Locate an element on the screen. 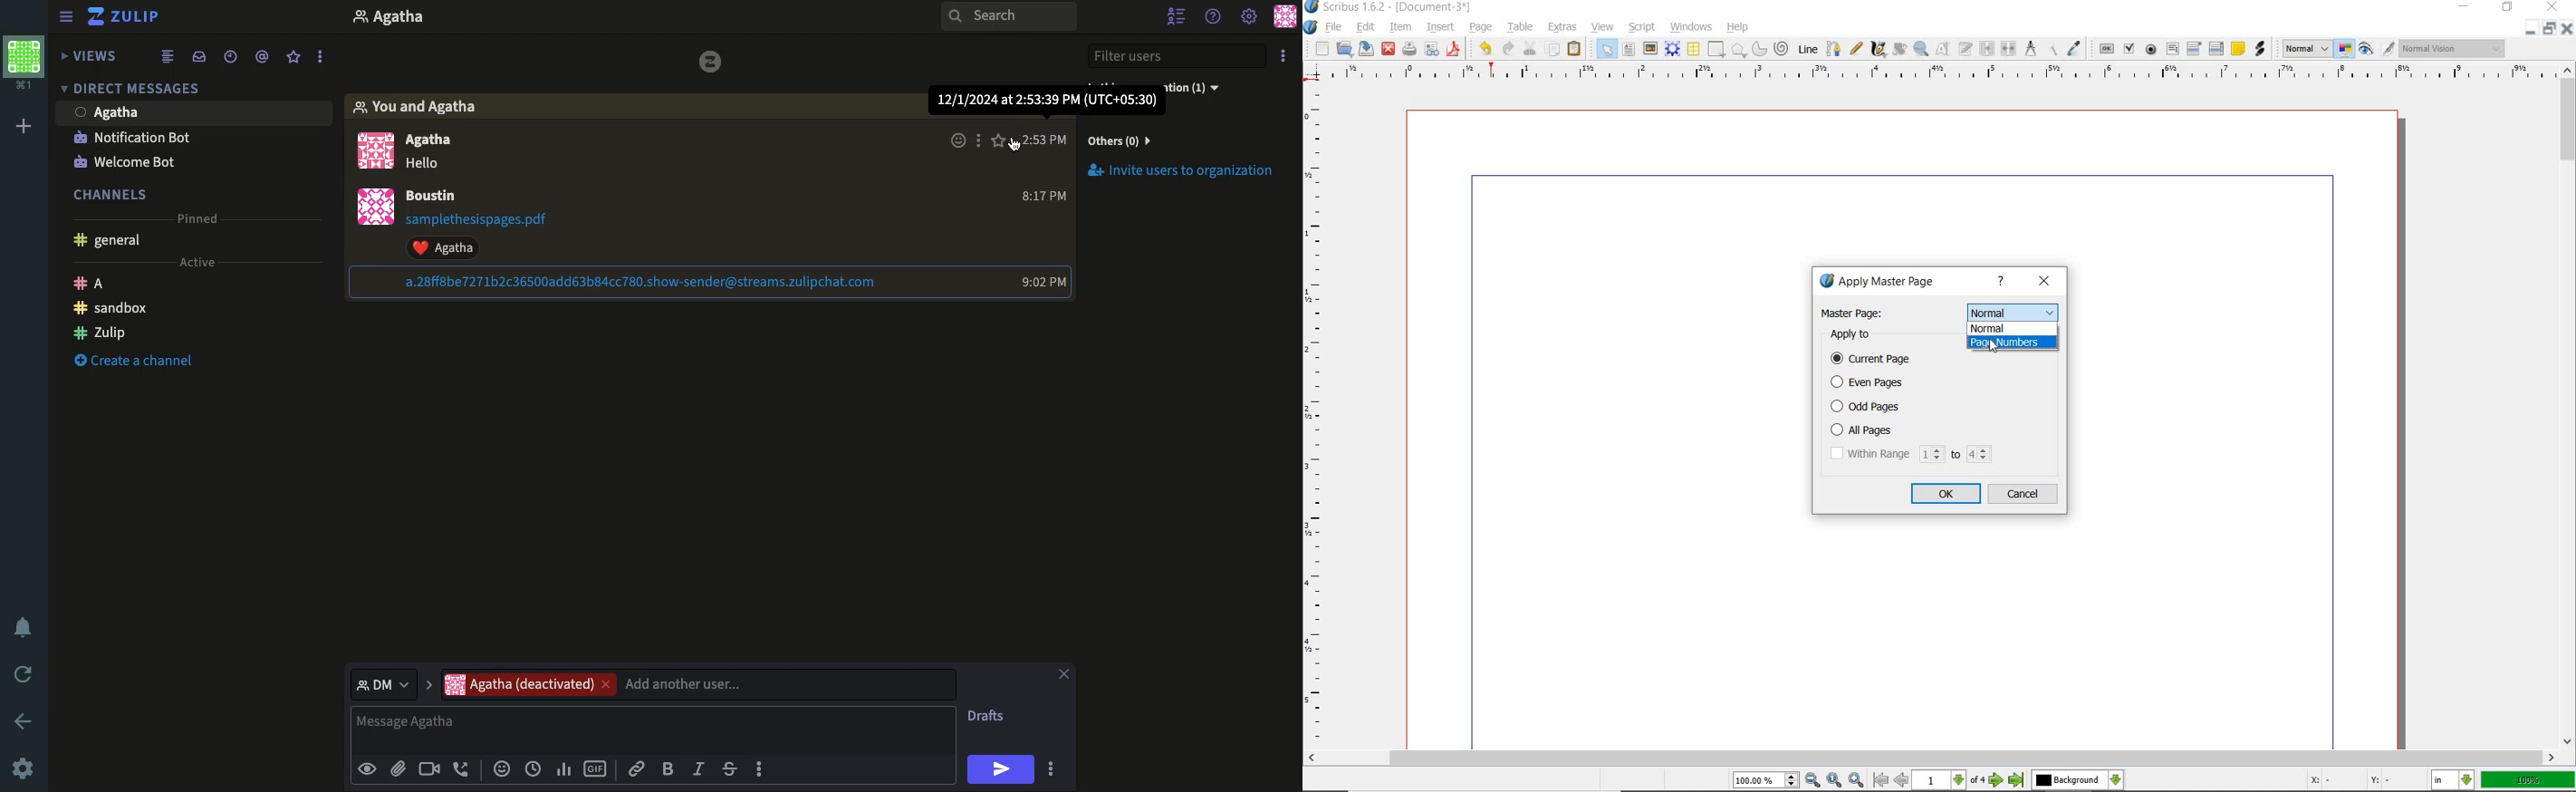 The image size is (2576, 812). File attachment is located at coordinates (622, 284).